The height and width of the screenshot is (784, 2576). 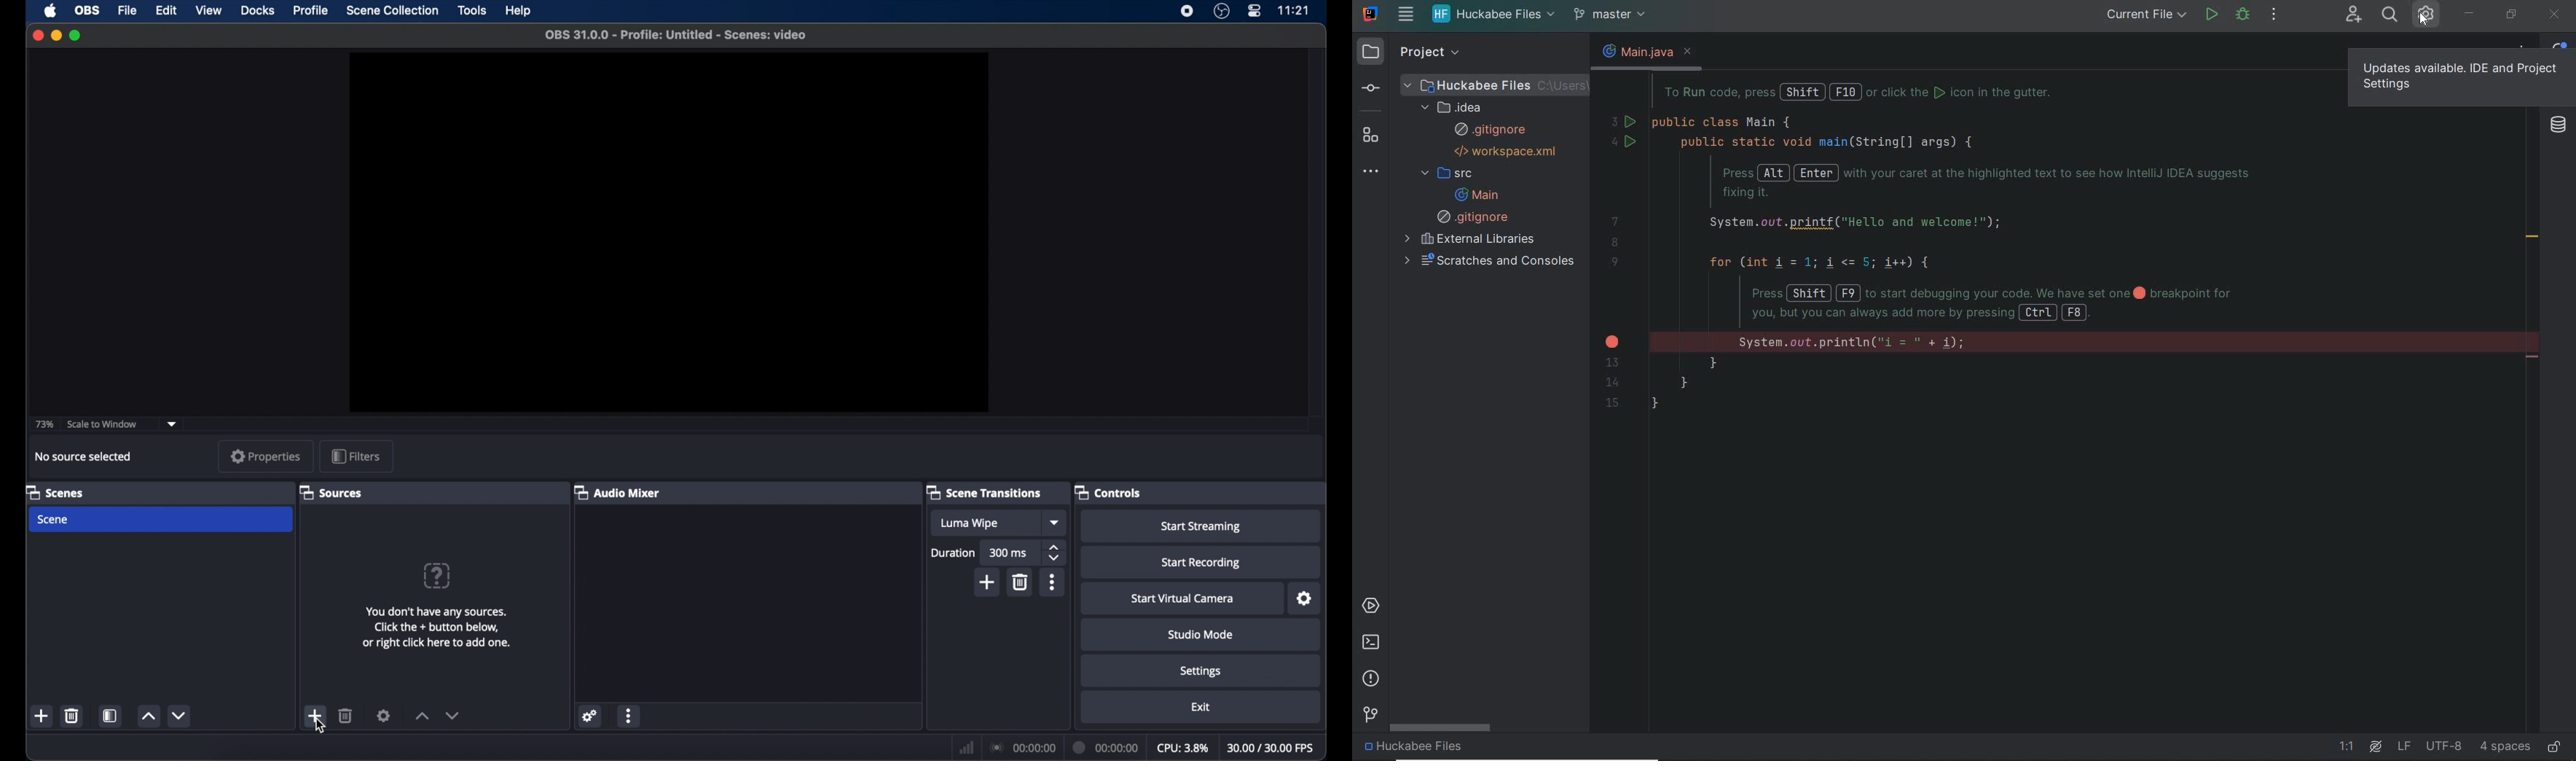 I want to click on settings, so click(x=1201, y=672).